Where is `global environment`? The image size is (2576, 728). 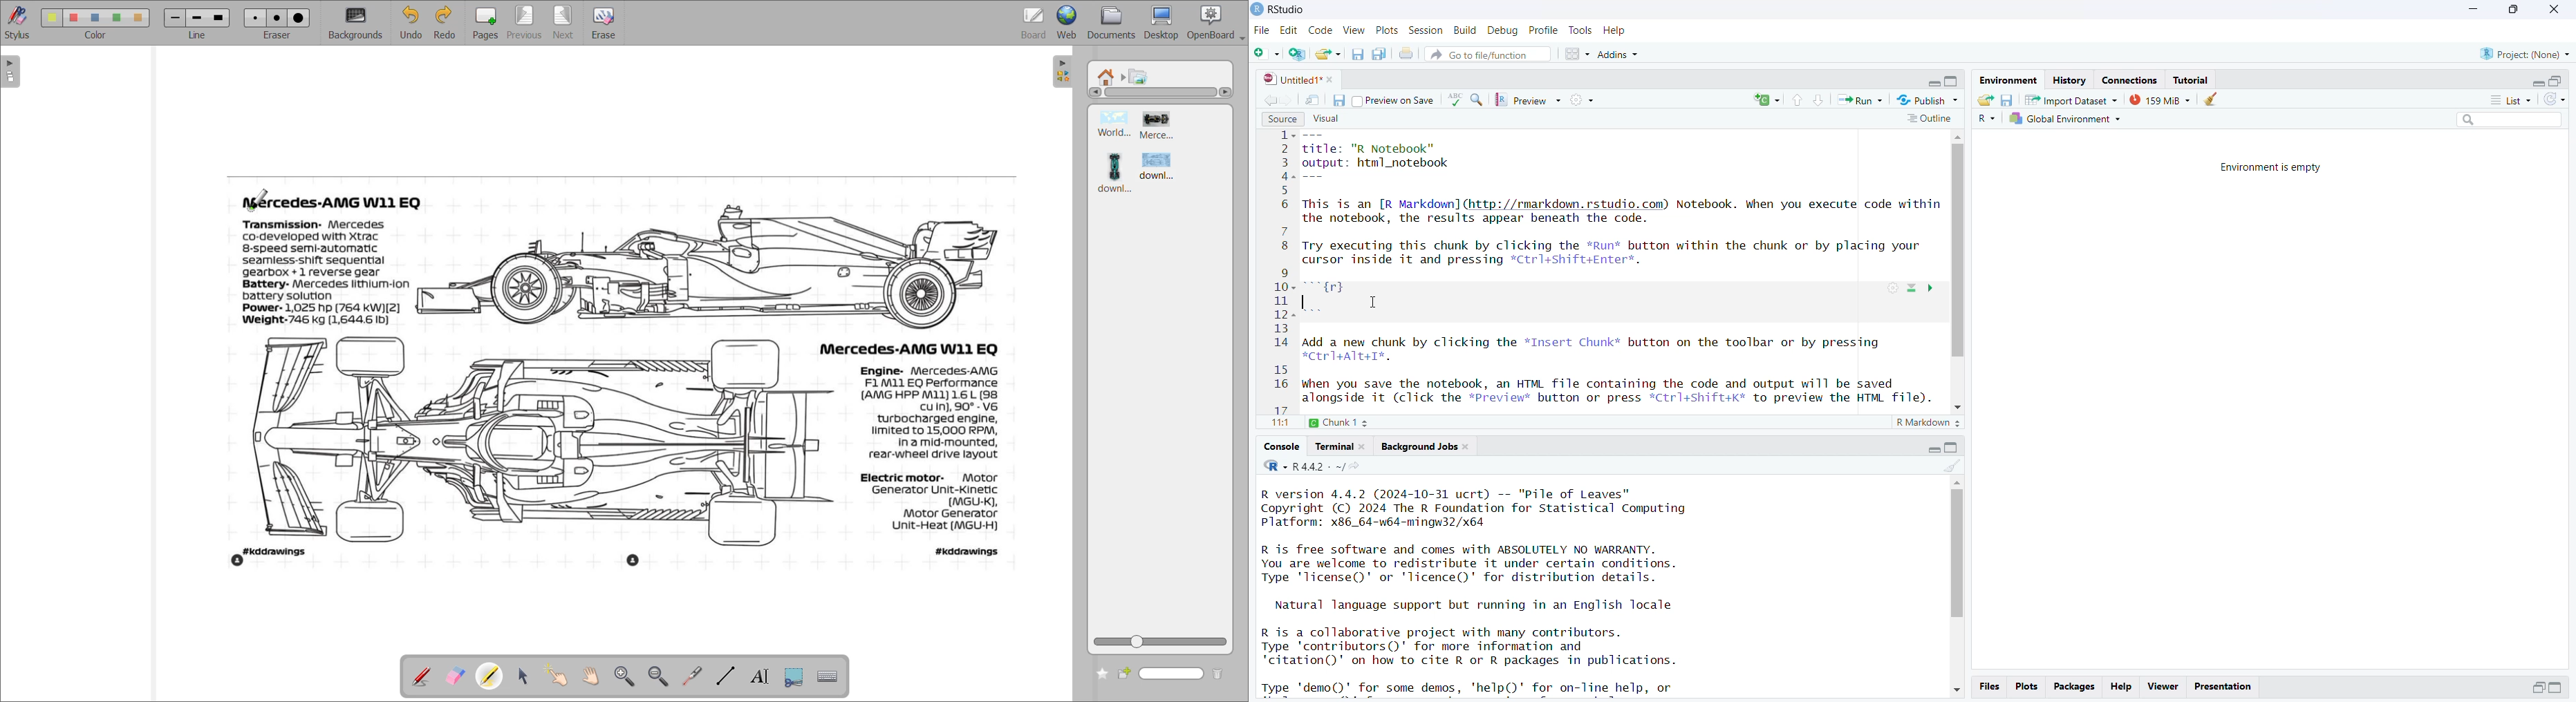
global environment is located at coordinates (2064, 120).